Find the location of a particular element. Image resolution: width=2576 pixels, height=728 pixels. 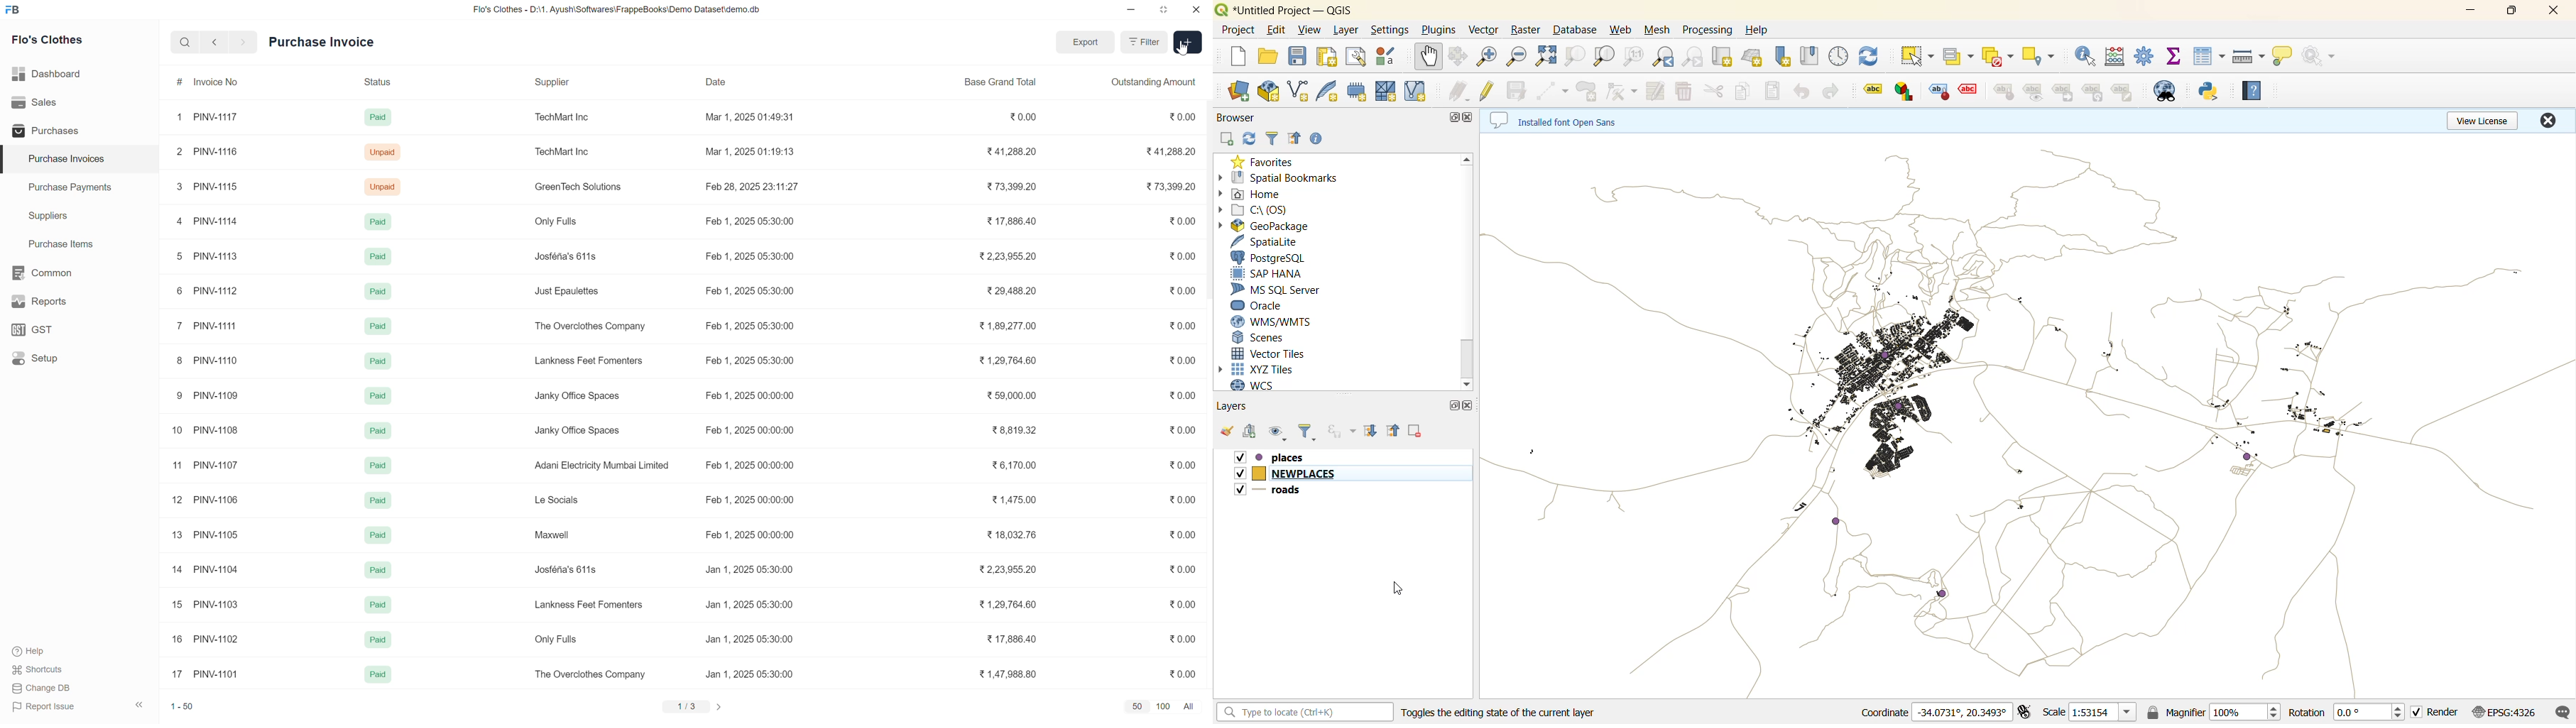

Only Fulls is located at coordinates (559, 638).